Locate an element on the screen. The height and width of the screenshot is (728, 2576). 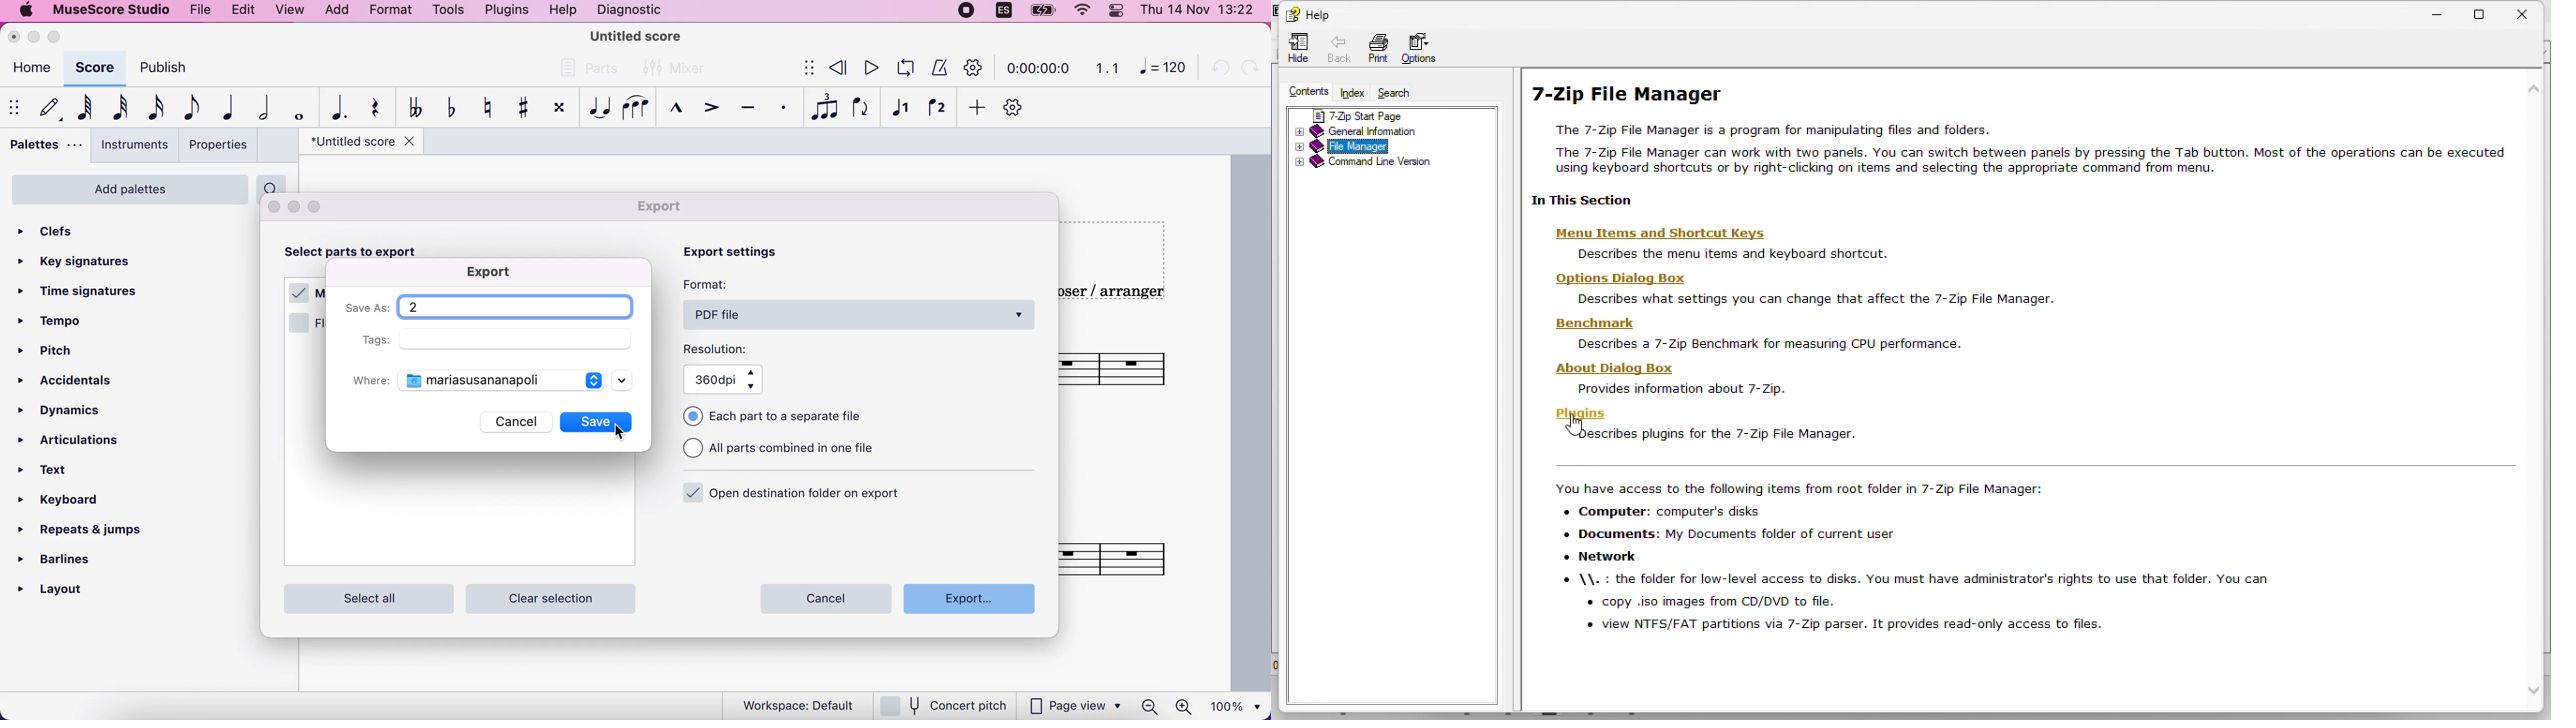
tags is located at coordinates (374, 336).